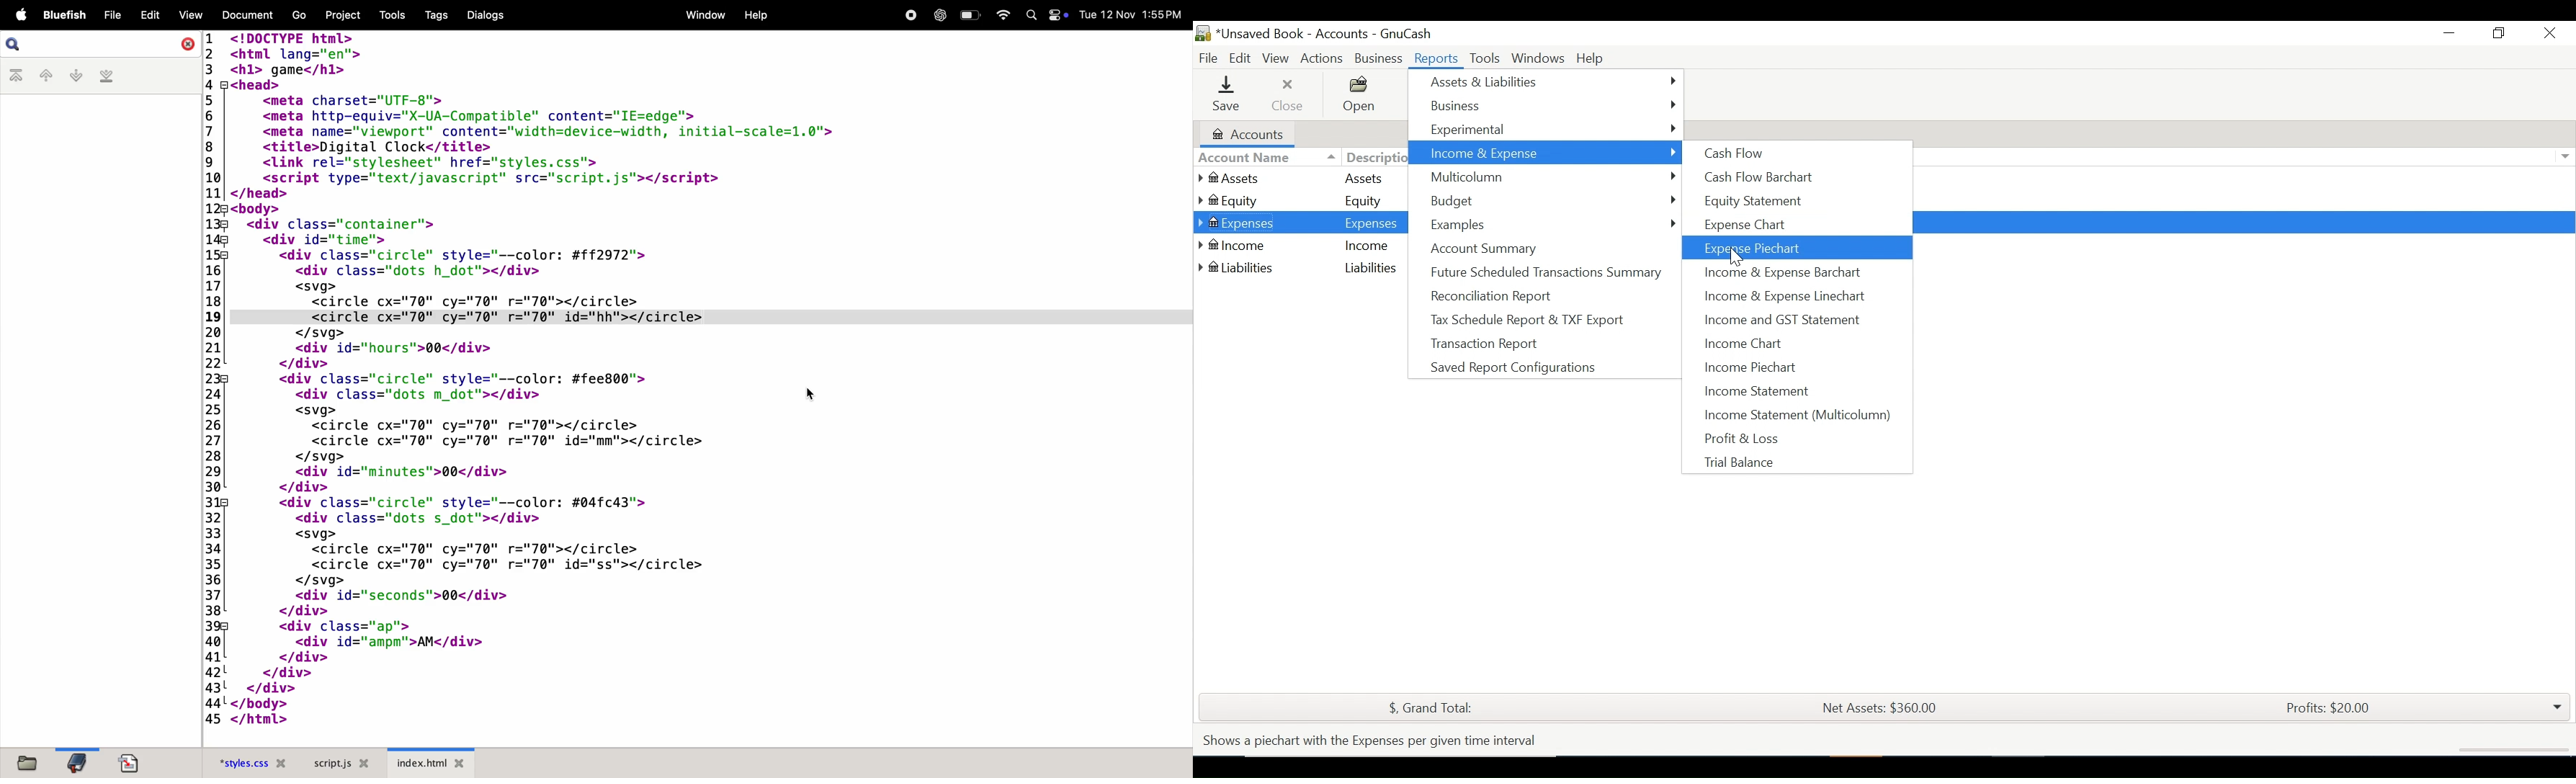 The height and width of the screenshot is (784, 2576). What do you see at coordinates (1207, 56) in the screenshot?
I see `File` at bounding box center [1207, 56].